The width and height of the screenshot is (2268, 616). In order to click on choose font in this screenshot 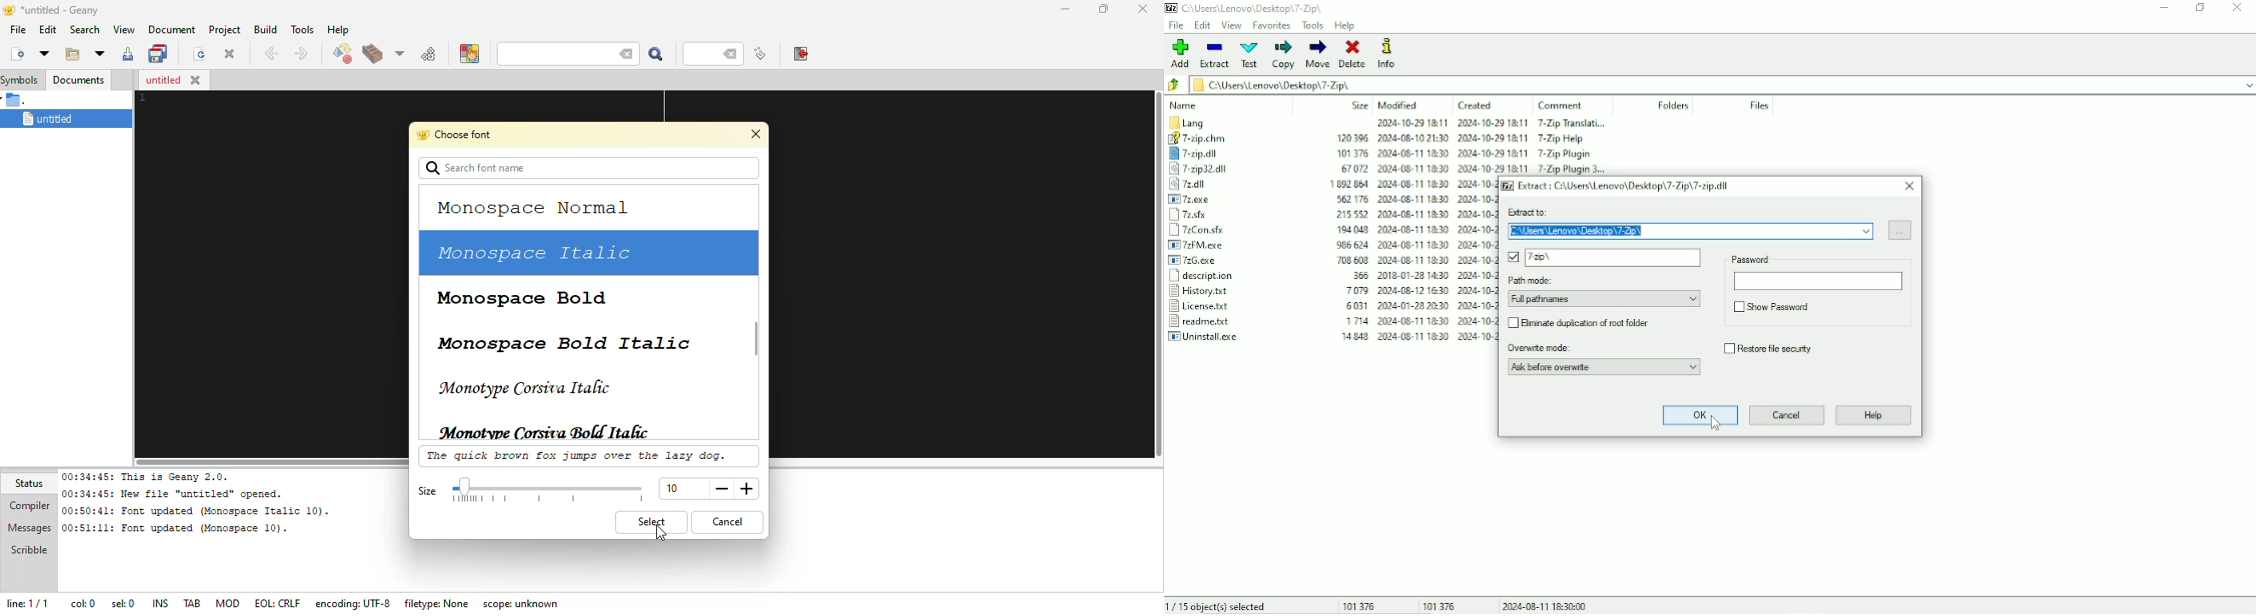, I will do `click(455, 135)`.